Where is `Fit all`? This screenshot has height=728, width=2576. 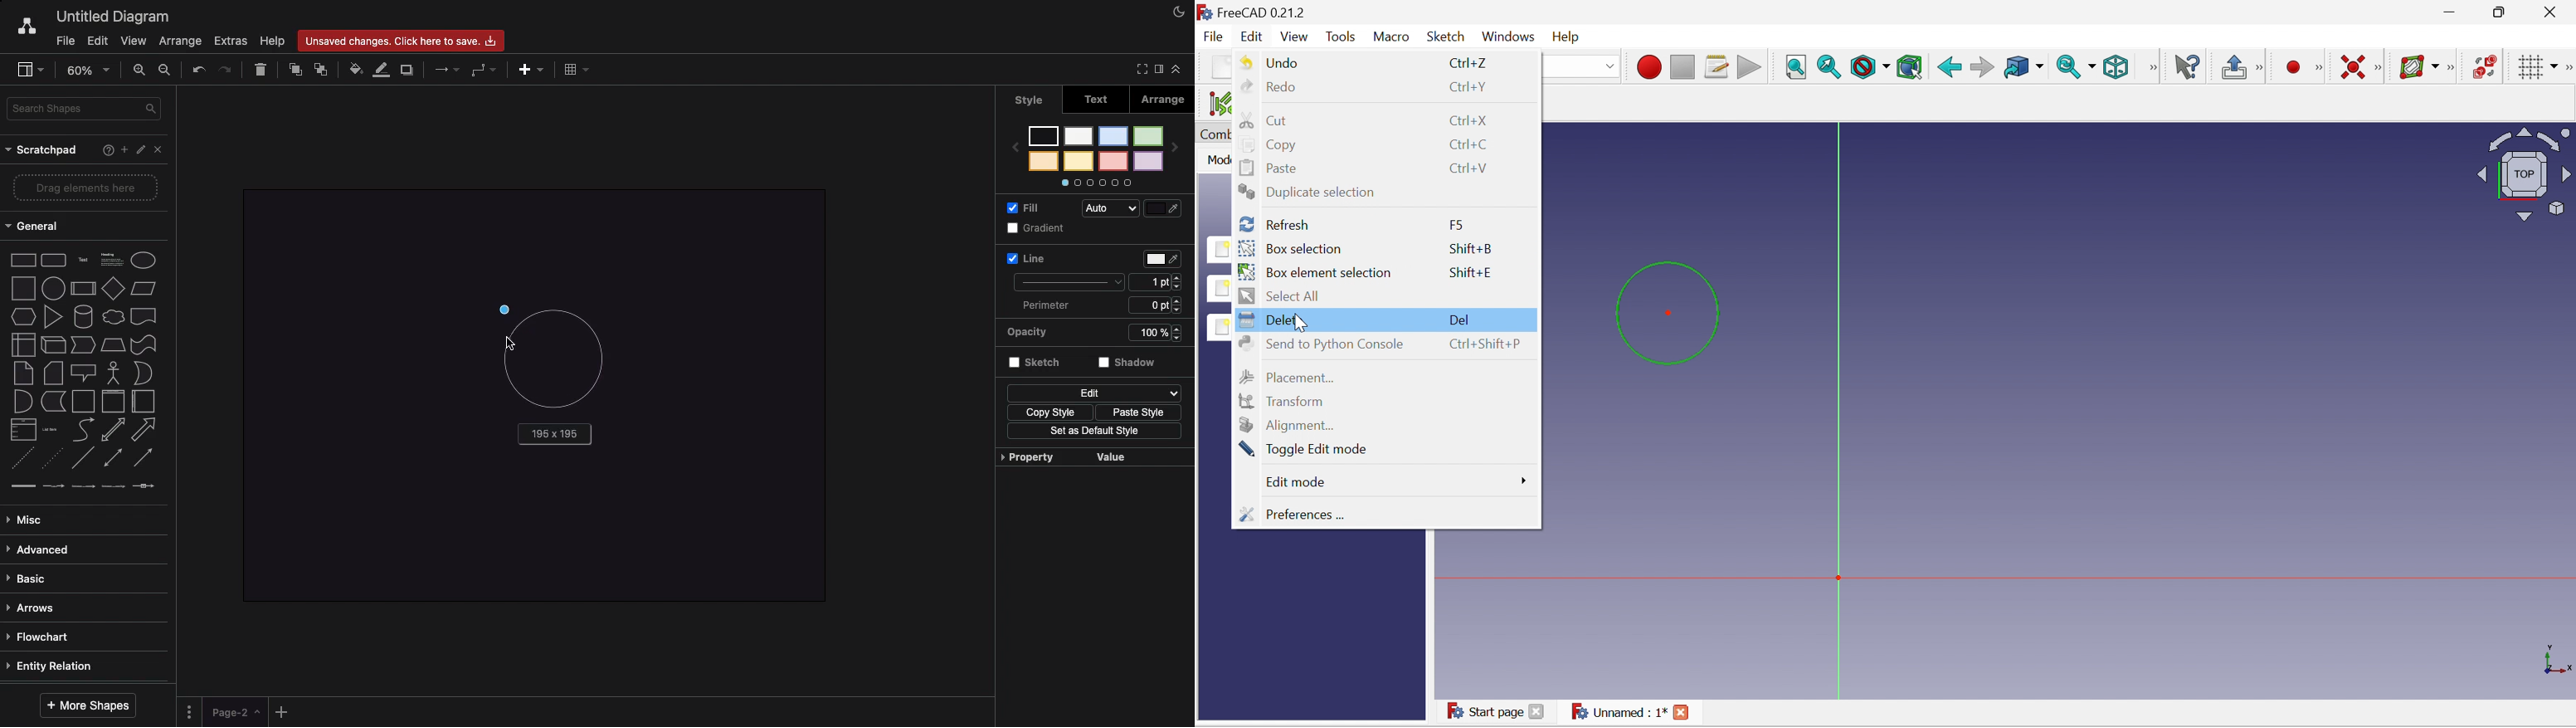 Fit all is located at coordinates (1795, 67).